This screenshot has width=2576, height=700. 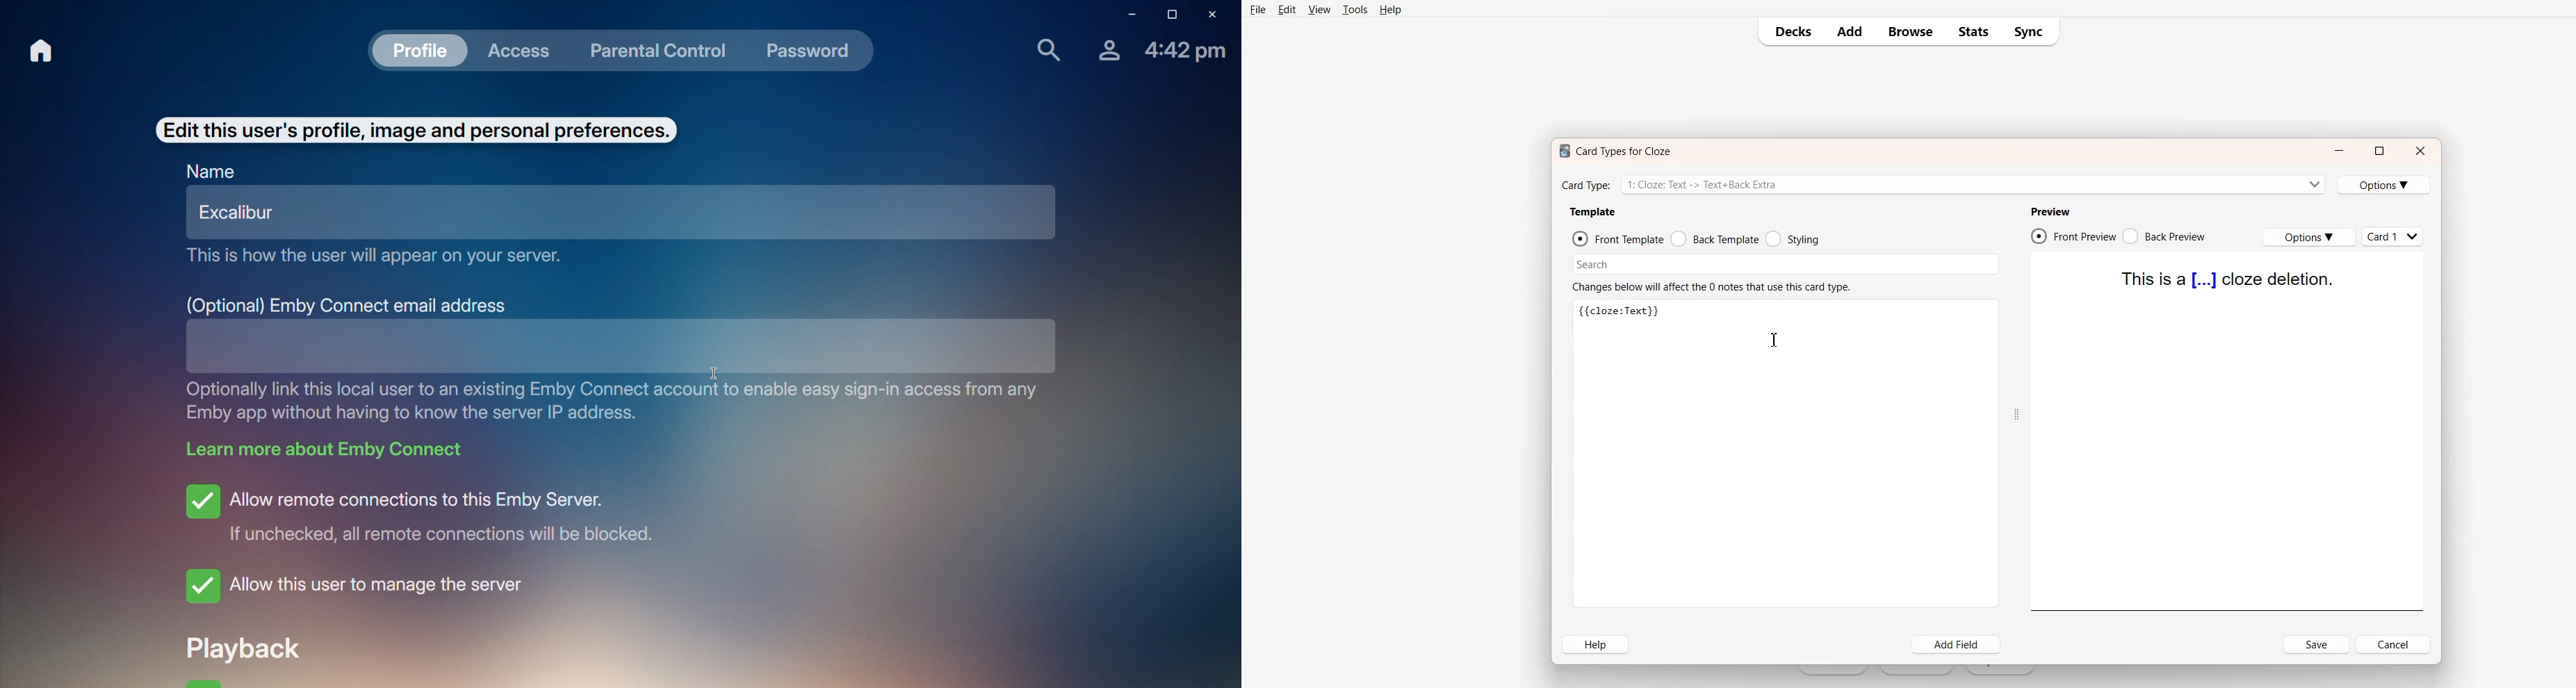 What do you see at coordinates (2317, 644) in the screenshot?
I see `Save` at bounding box center [2317, 644].